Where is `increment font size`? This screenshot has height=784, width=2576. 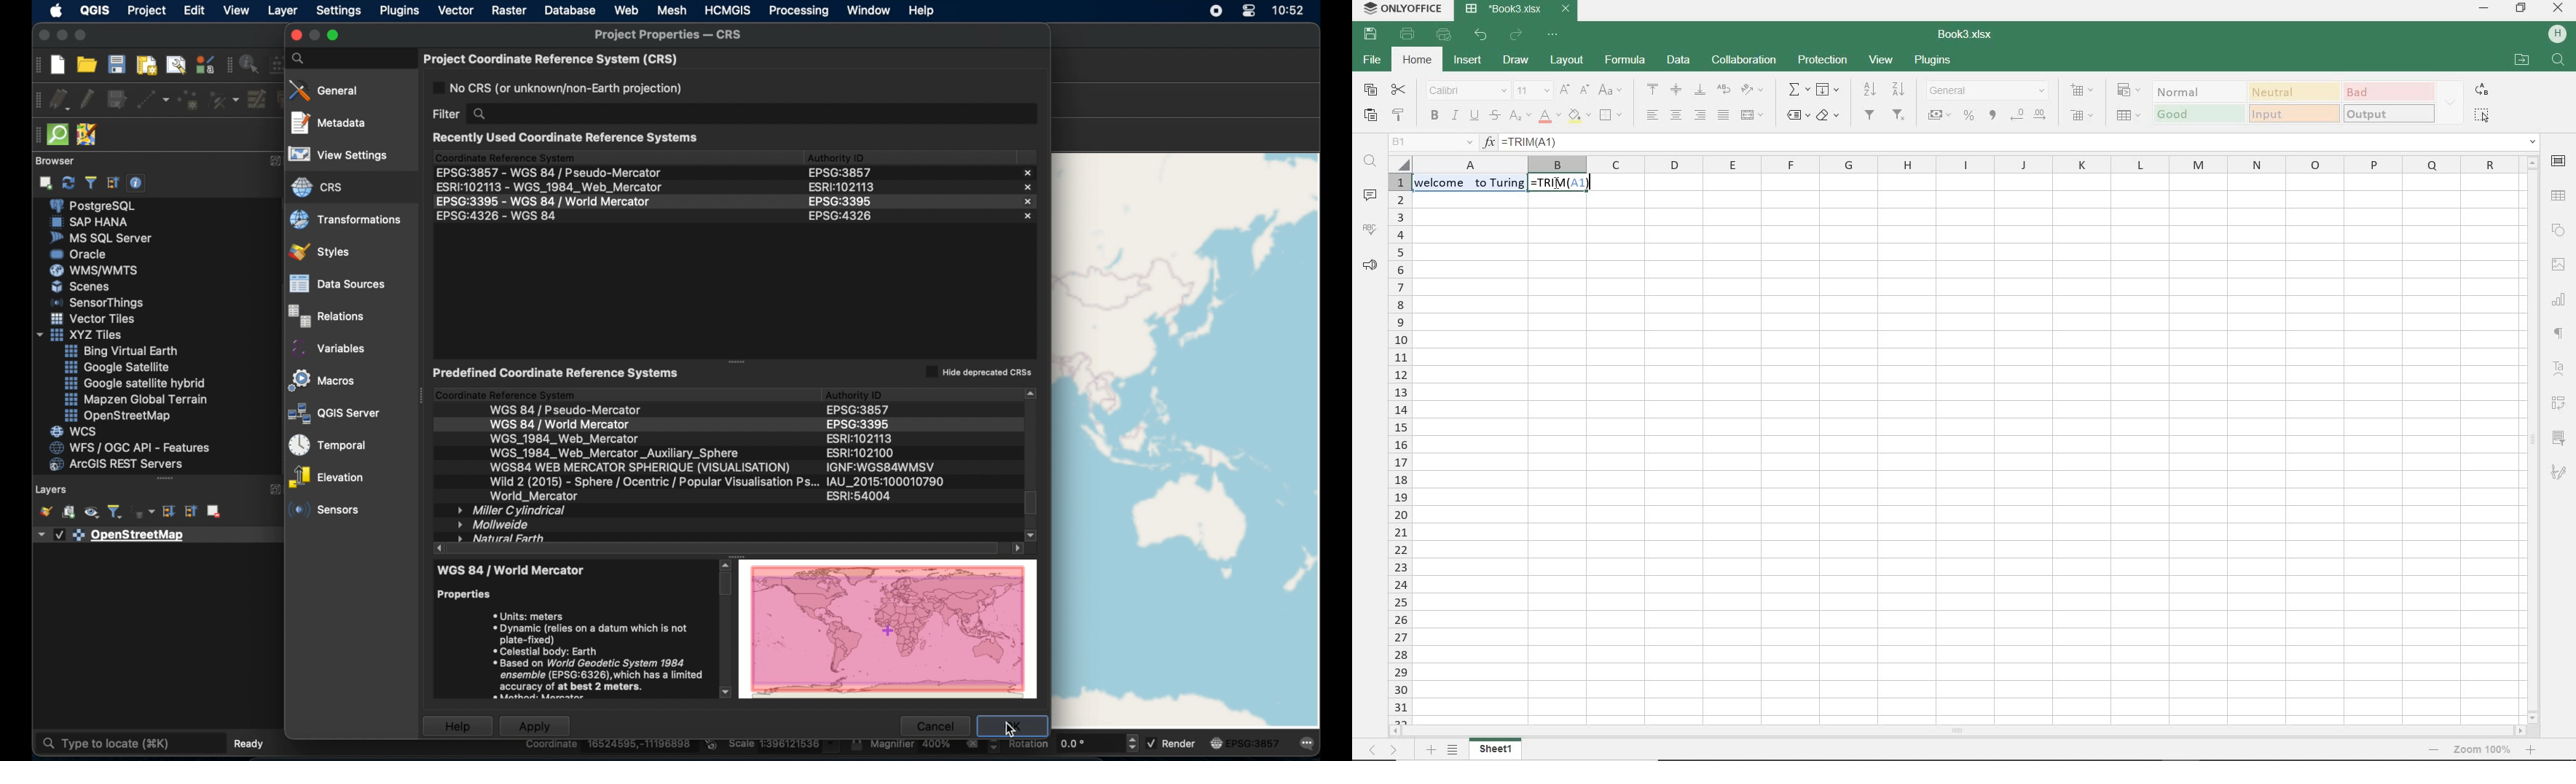 increment font size is located at coordinates (1564, 91).